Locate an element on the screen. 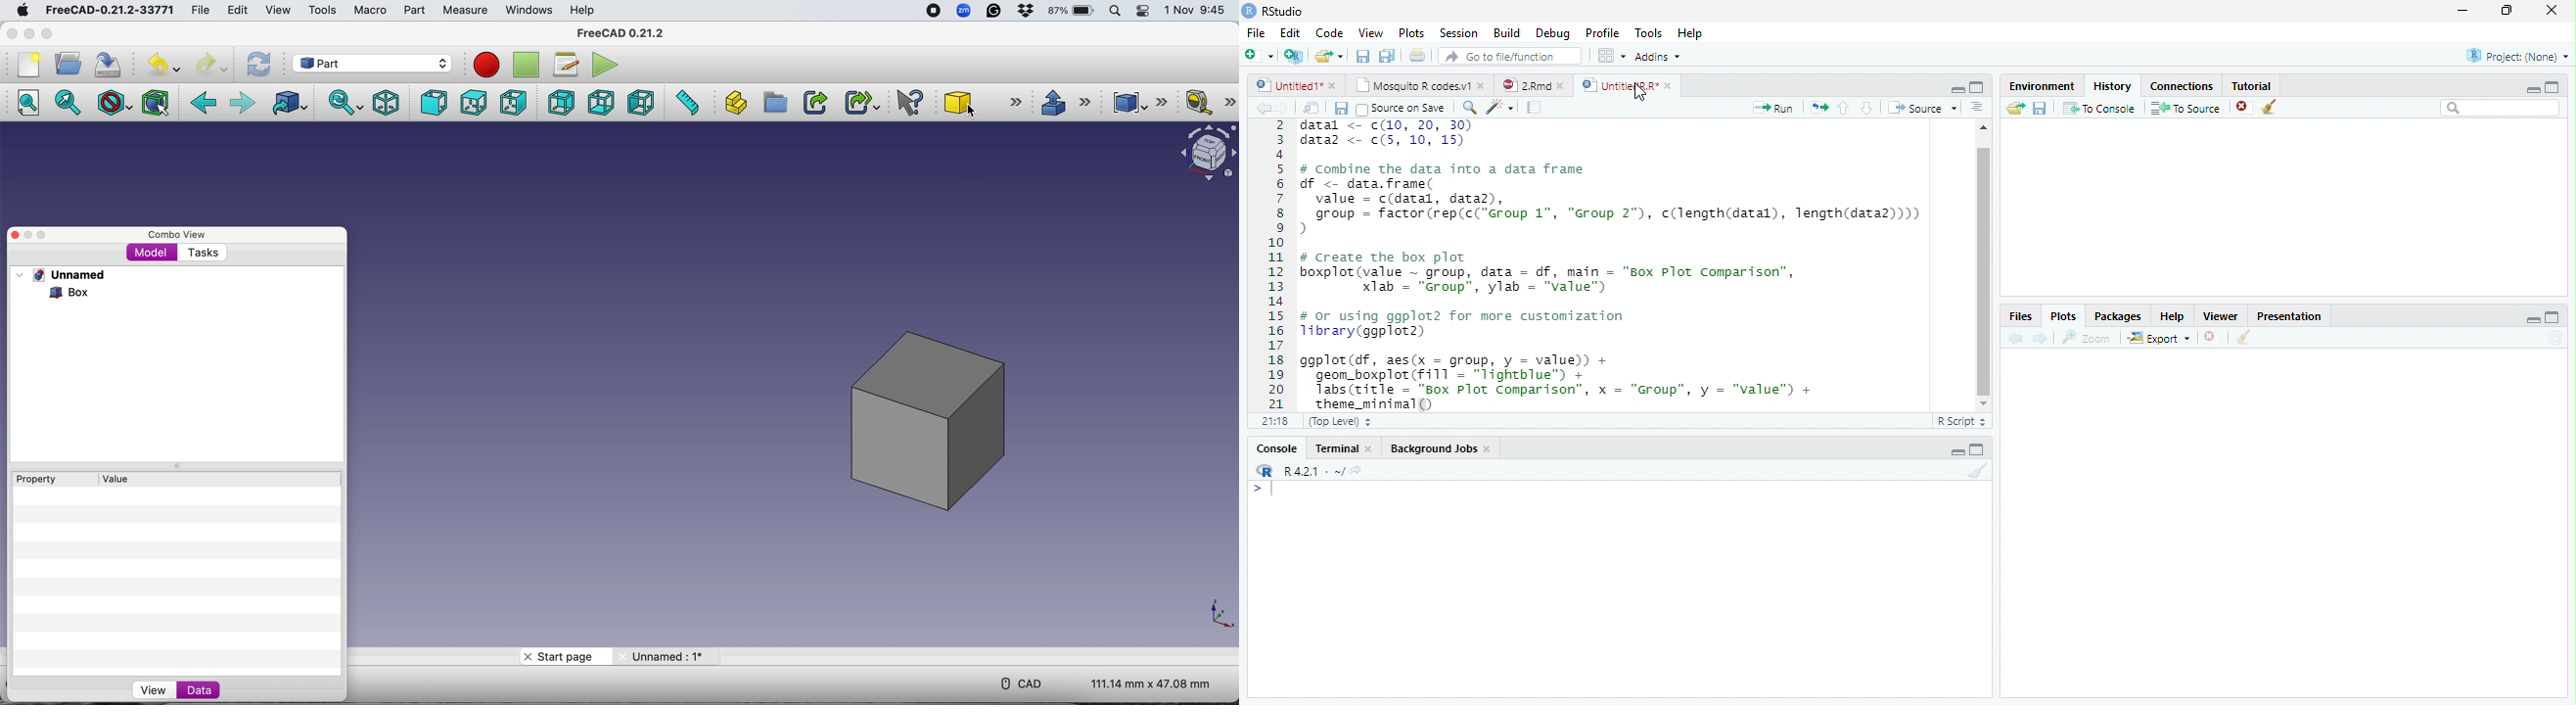  minimize is located at coordinates (2463, 10).